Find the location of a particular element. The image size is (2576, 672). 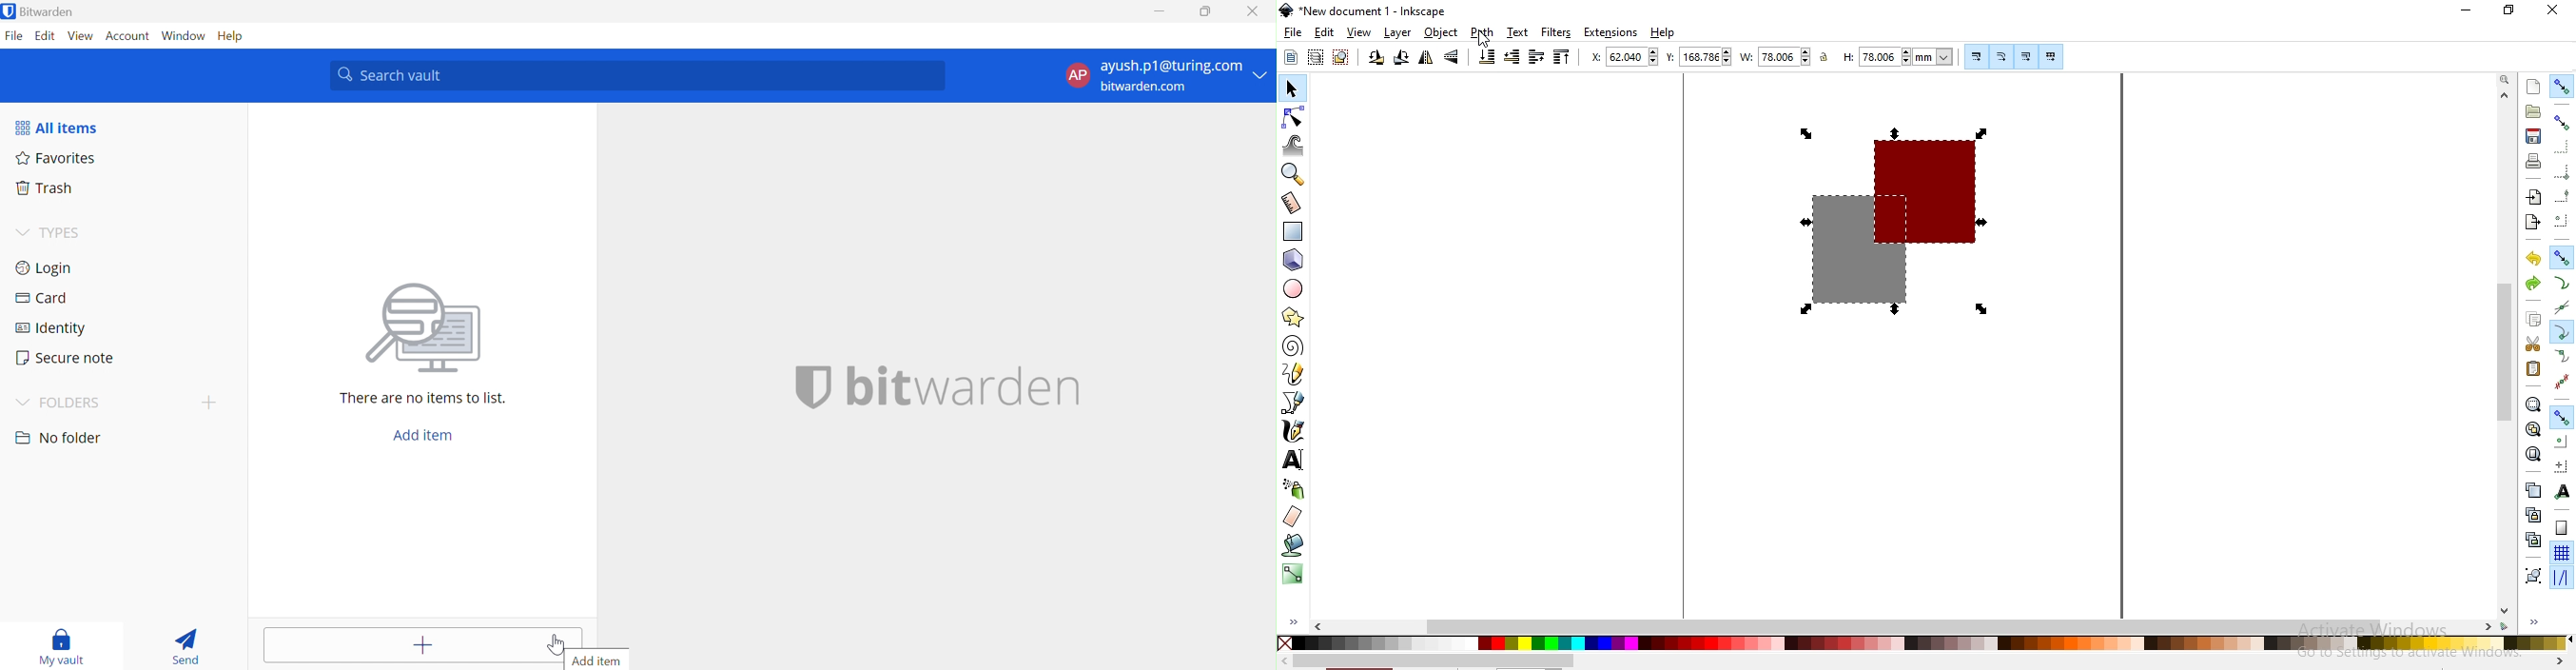

create 3d box is located at coordinates (1296, 260).